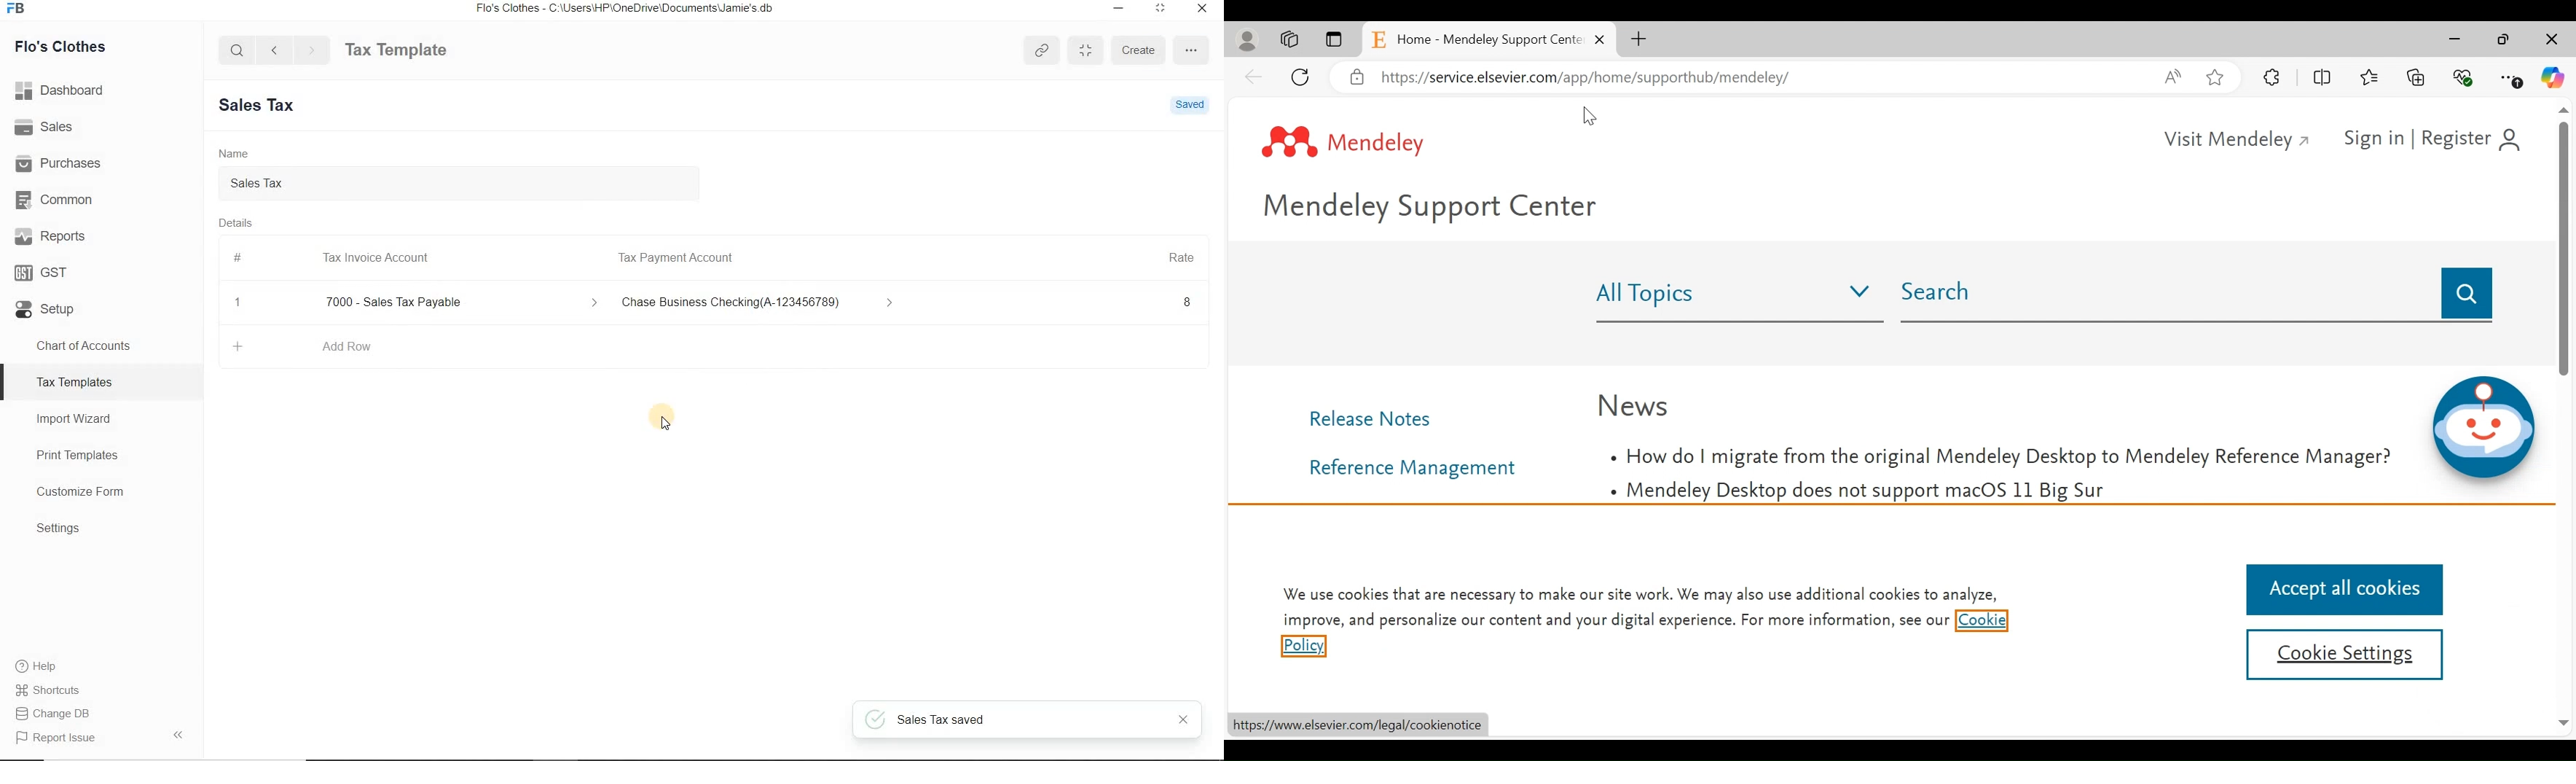  Describe the element at coordinates (1634, 405) in the screenshot. I see `News` at that location.